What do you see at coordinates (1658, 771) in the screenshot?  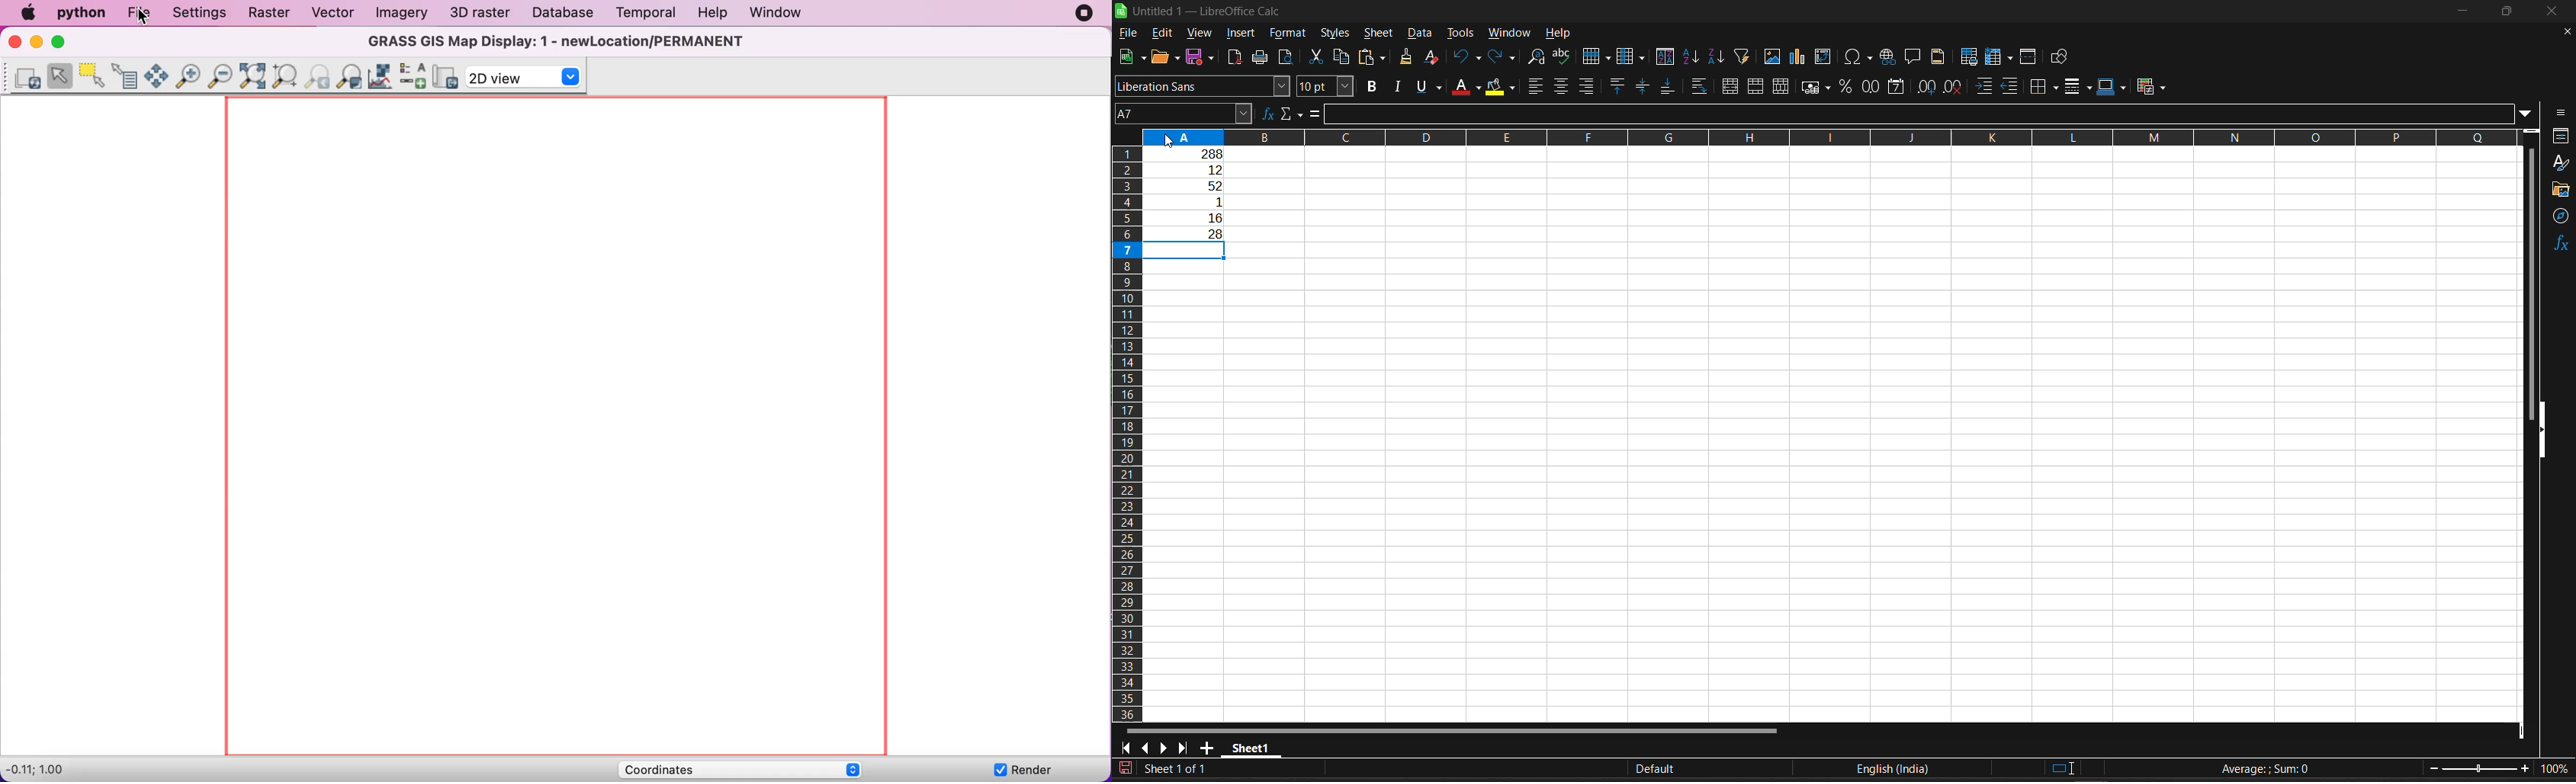 I see `default` at bounding box center [1658, 771].